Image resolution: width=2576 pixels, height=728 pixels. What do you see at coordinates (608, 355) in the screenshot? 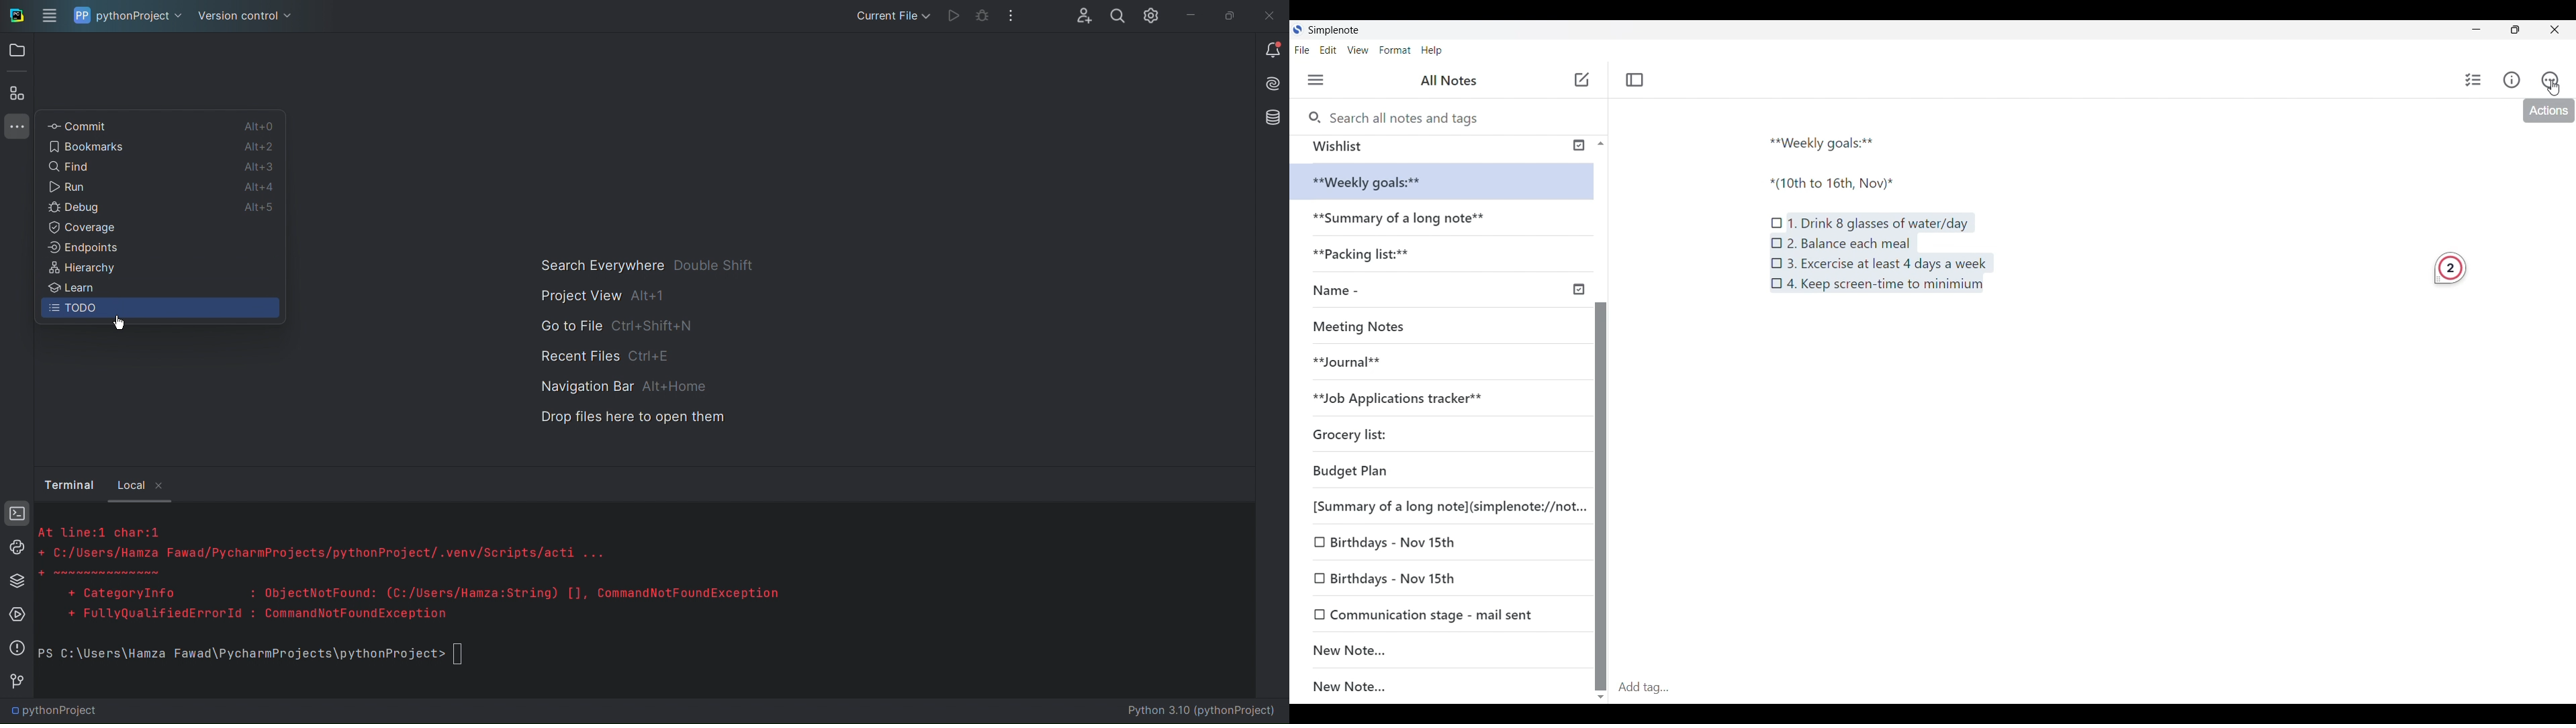
I see `Recent Files ctrl+e` at bounding box center [608, 355].